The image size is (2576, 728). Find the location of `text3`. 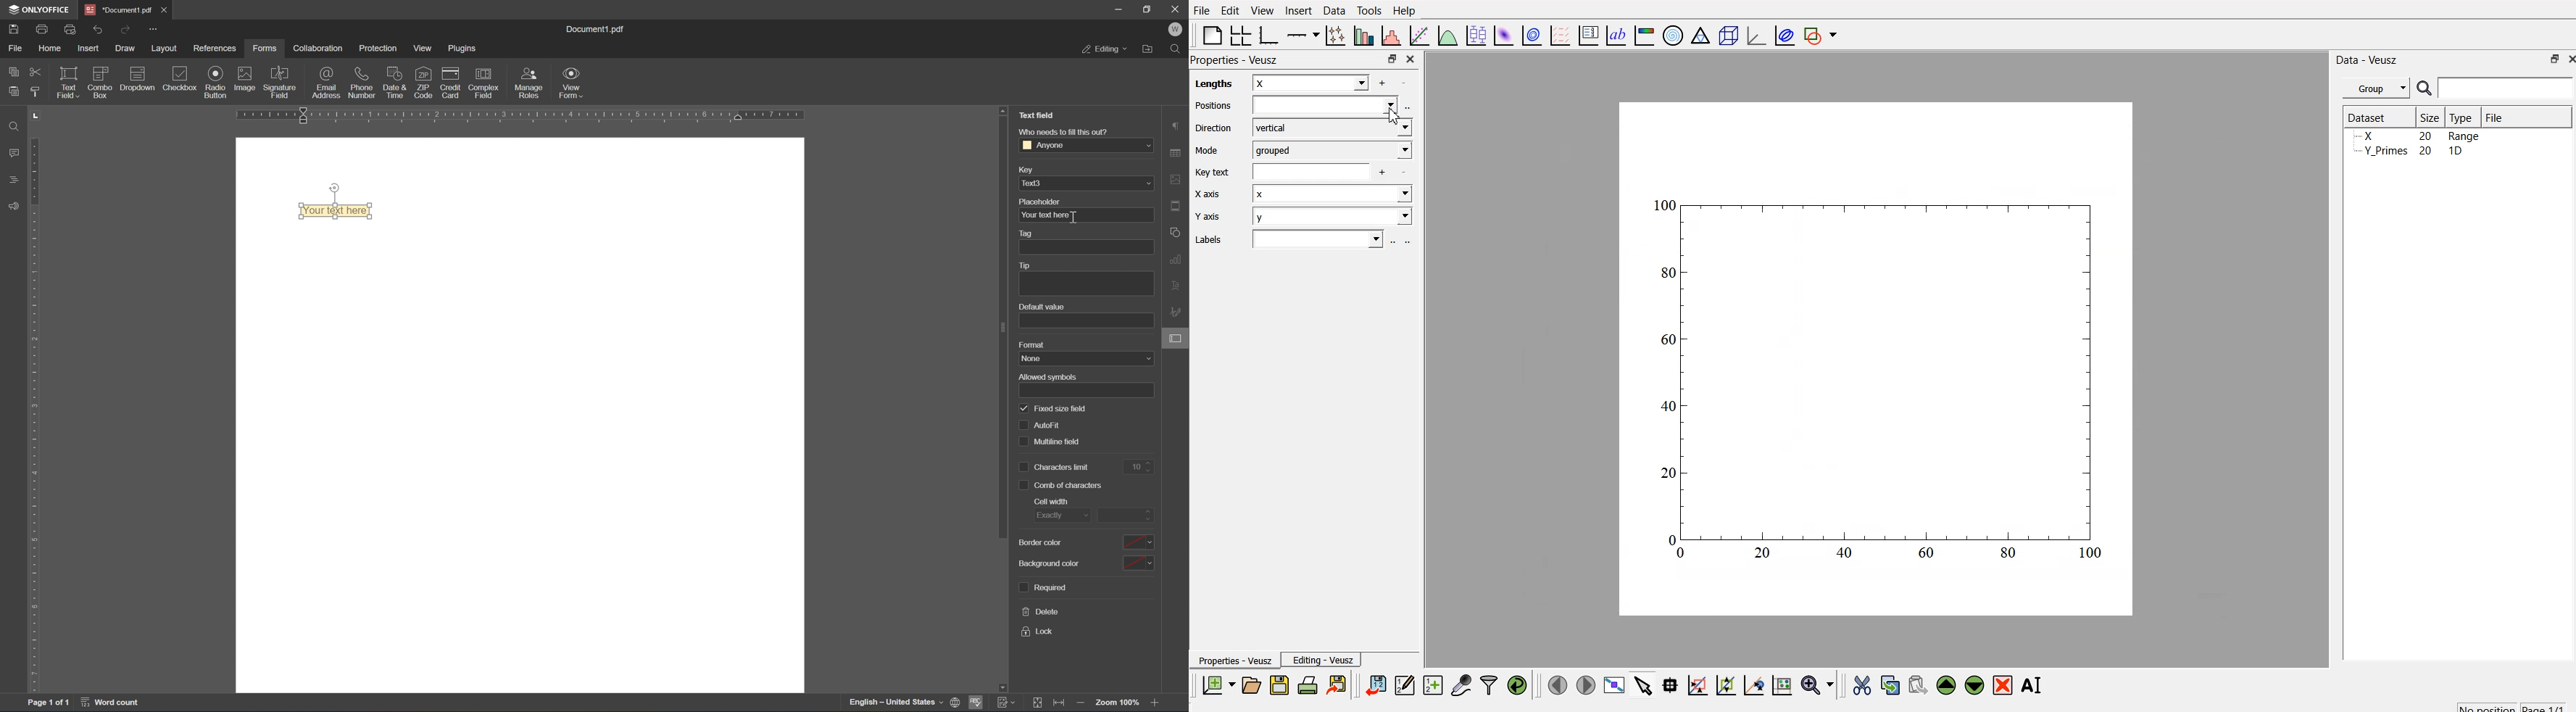

text3 is located at coordinates (1089, 184).